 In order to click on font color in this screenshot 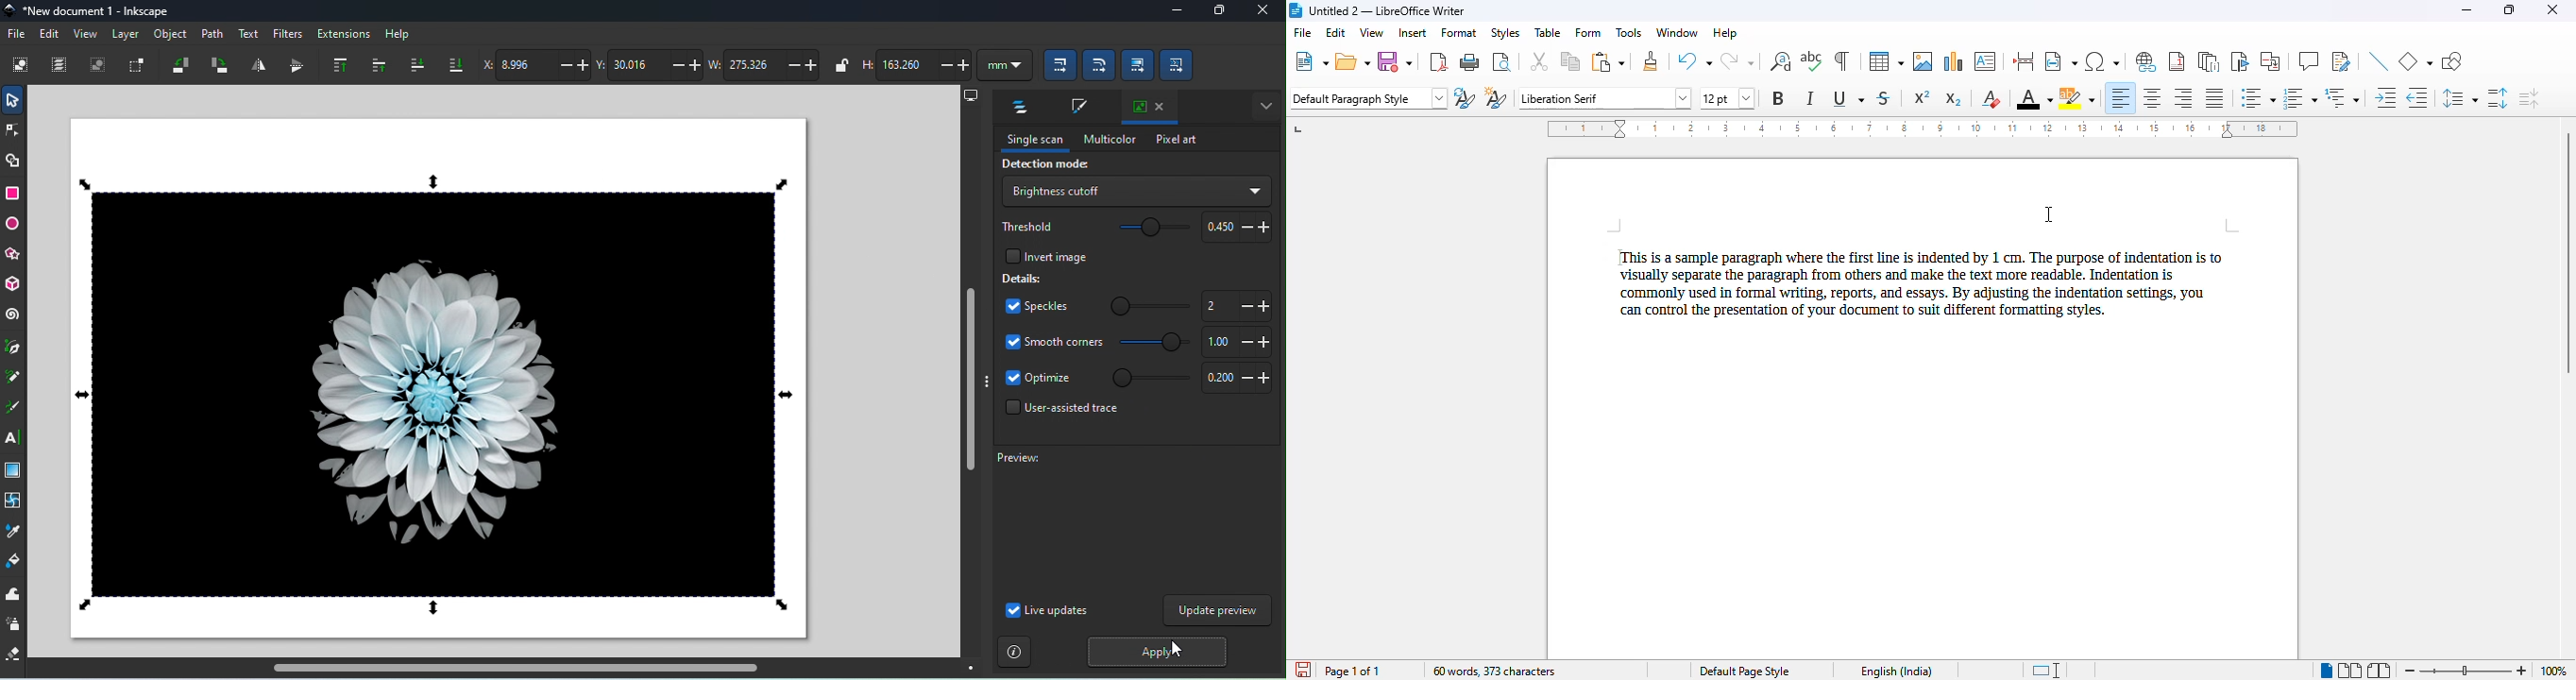, I will do `click(2034, 98)`.